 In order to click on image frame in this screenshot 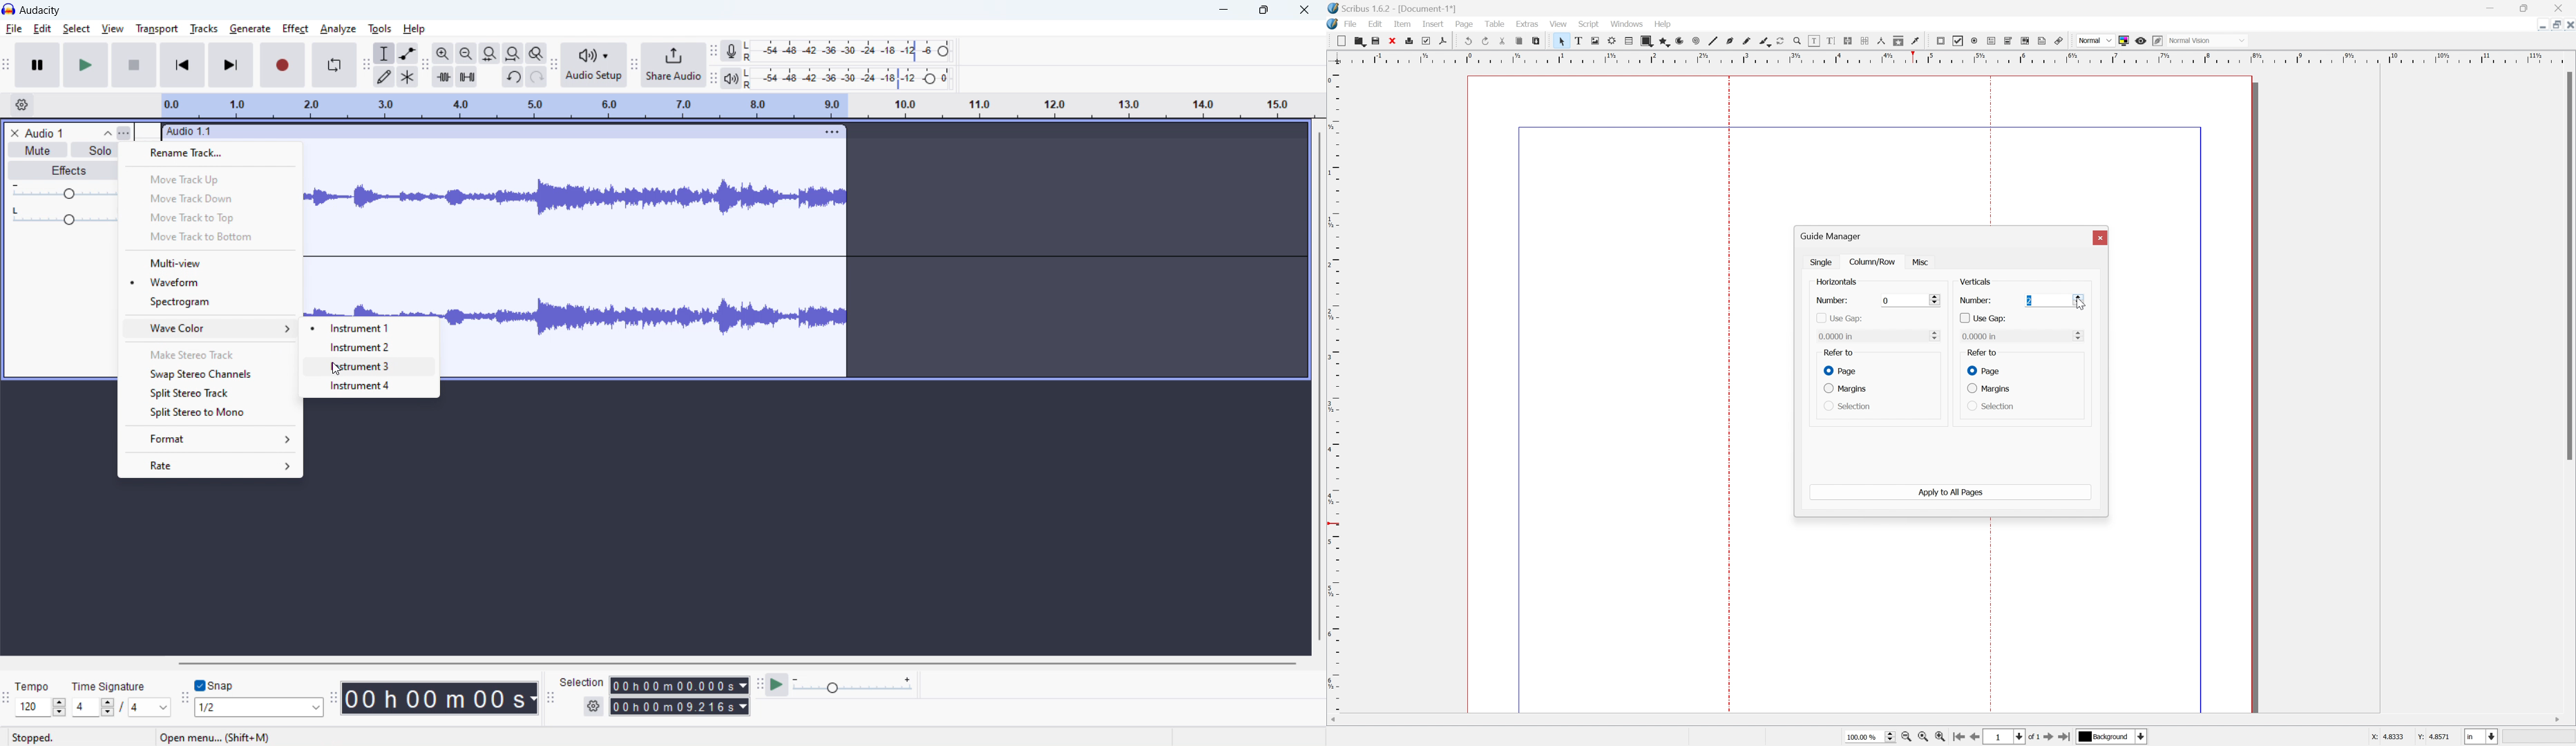, I will do `click(1595, 40)`.